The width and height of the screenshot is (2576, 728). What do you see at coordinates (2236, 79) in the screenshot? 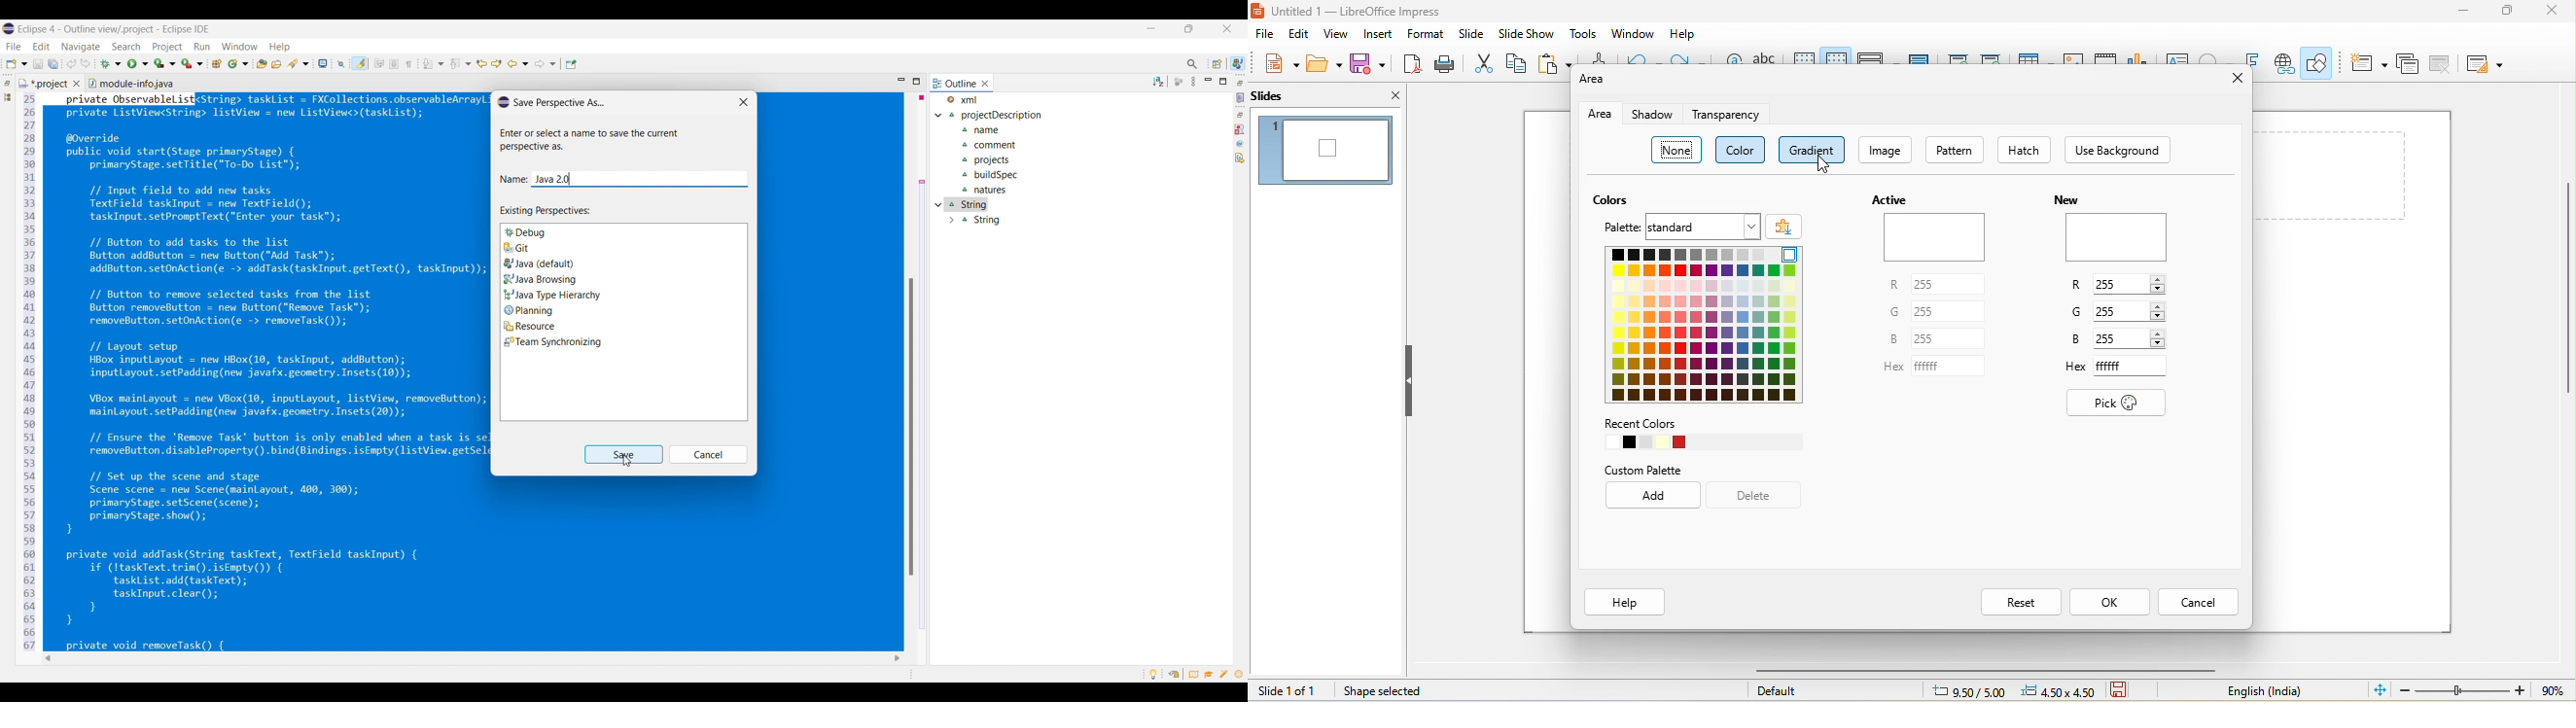
I see `close` at bounding box center [2236, 79].